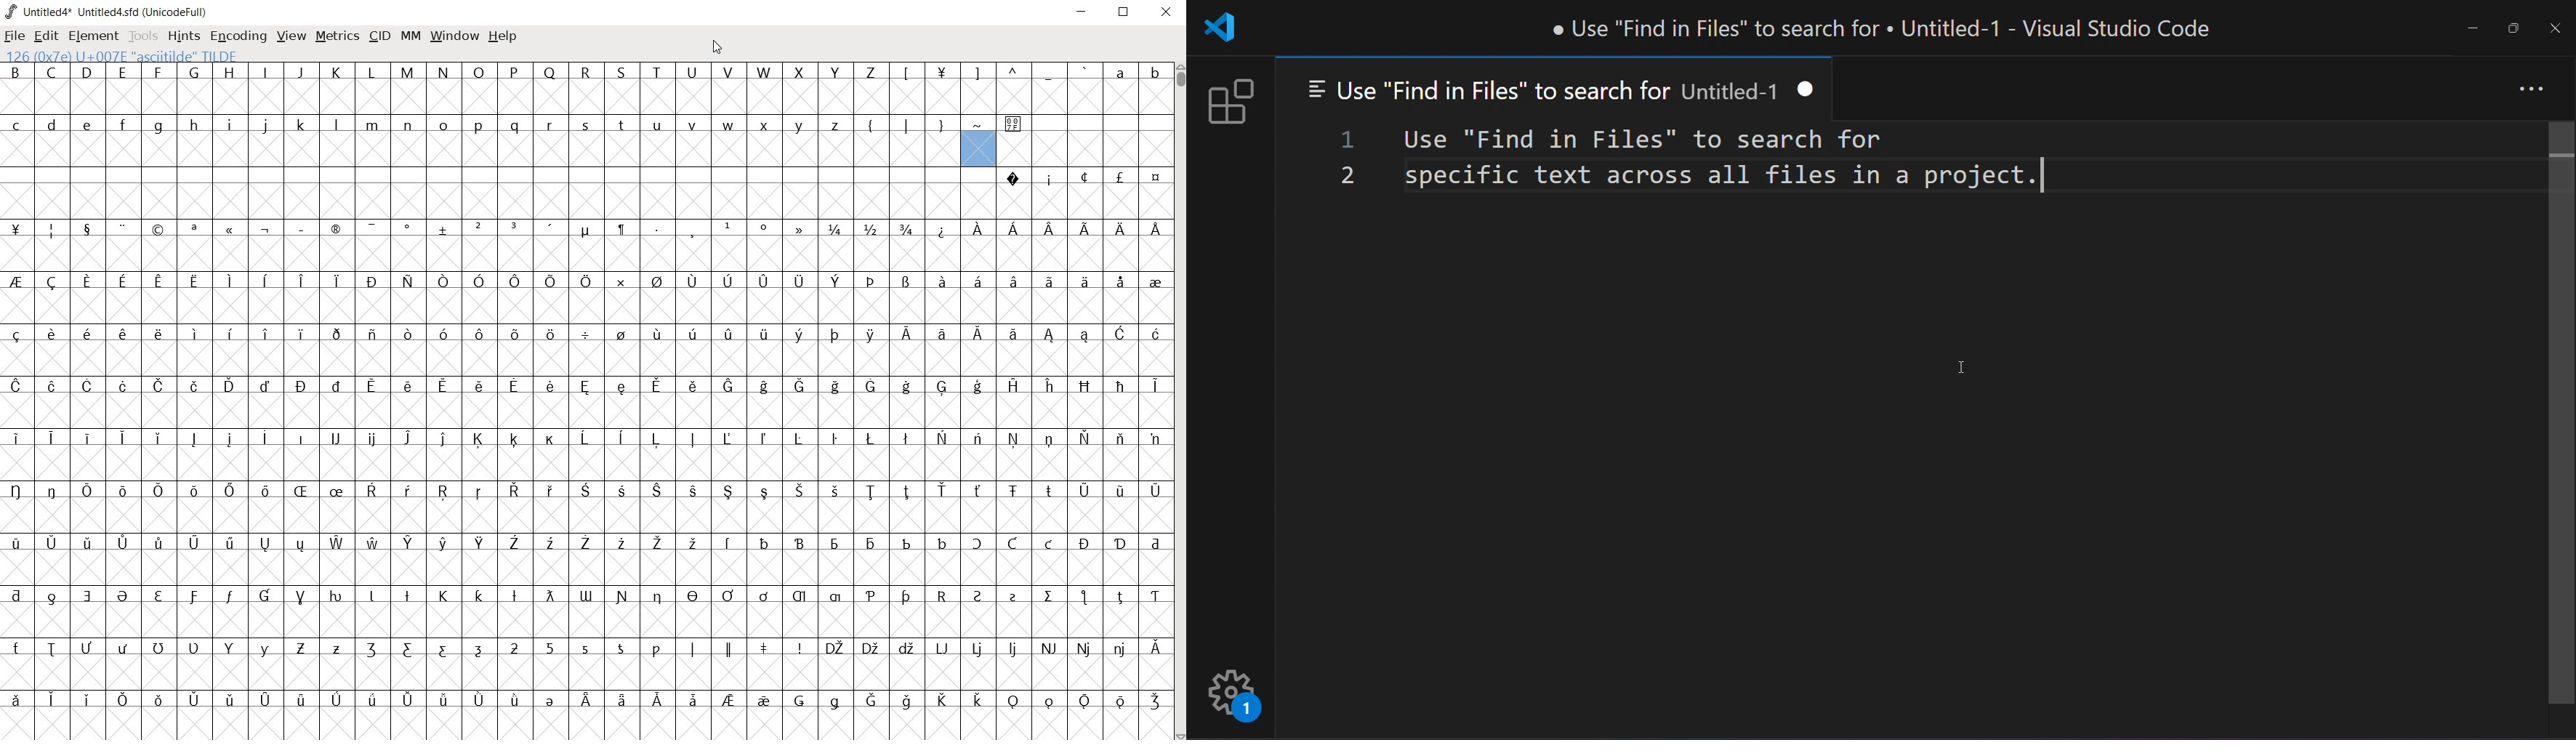 The width and height of the screenshot is (2576, 756). Describe the element at coordinates (1127, 13) in the screenshot. I see `RESTORE` at that location.